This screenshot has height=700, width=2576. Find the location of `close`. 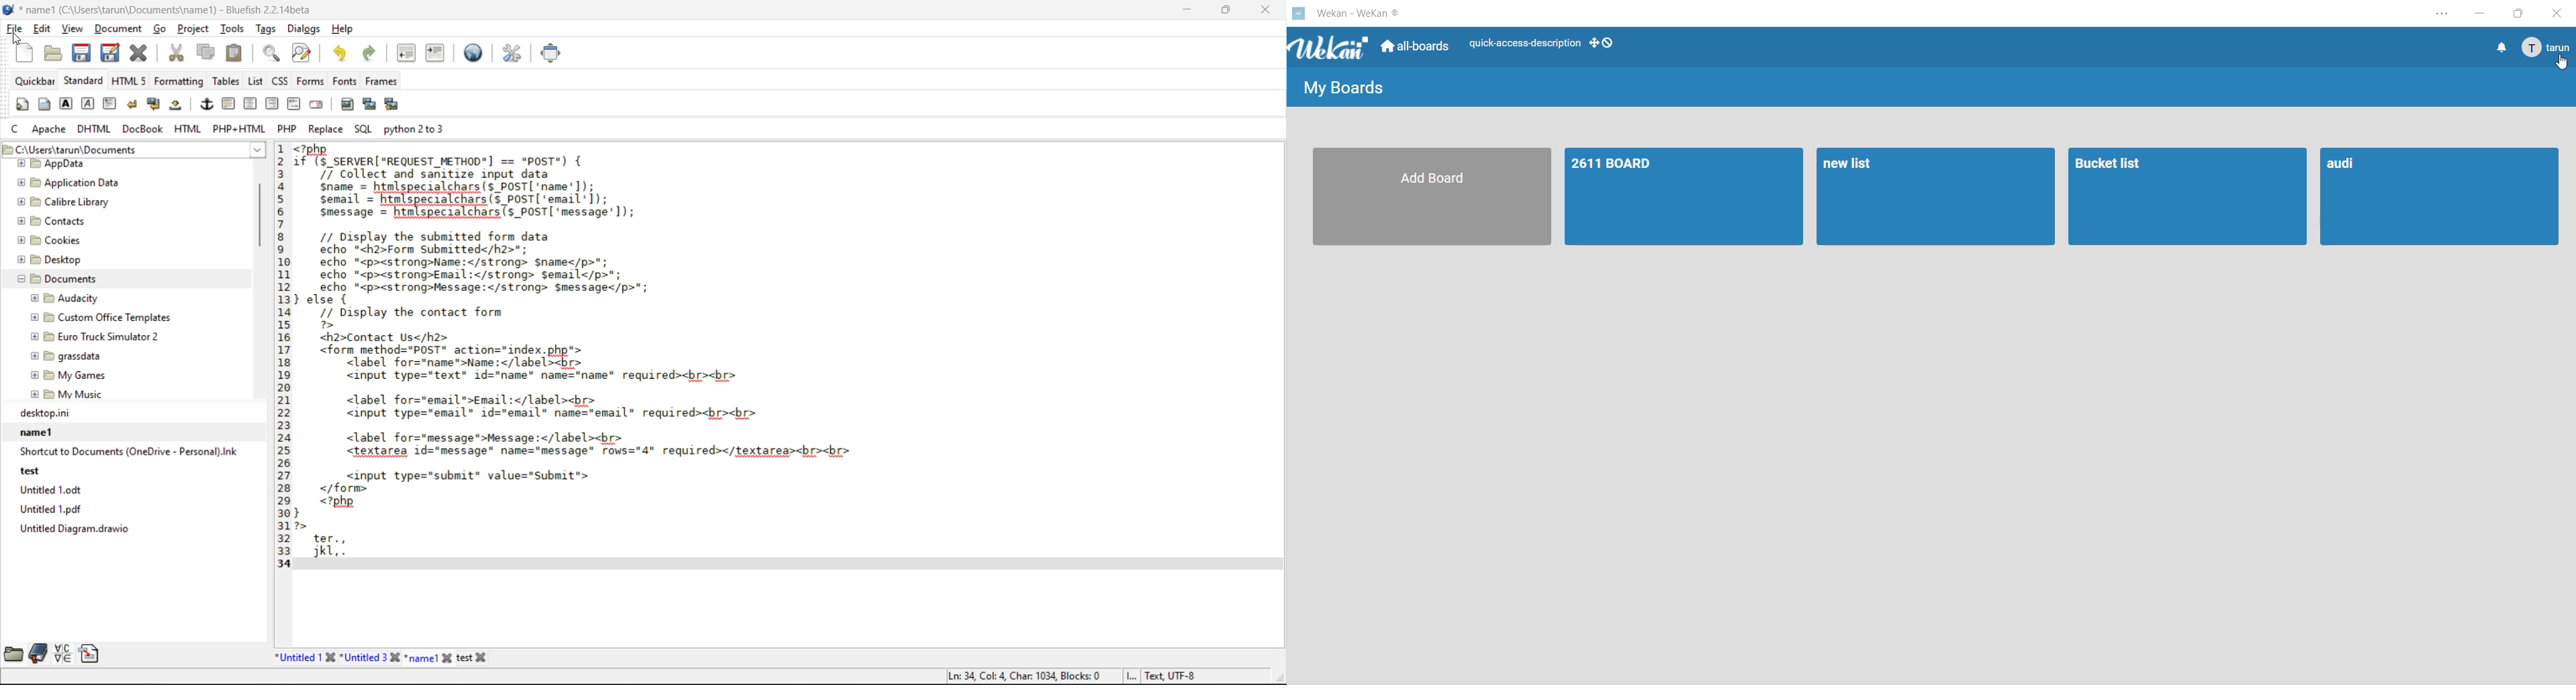

close is located at coordinates (2560, 12).